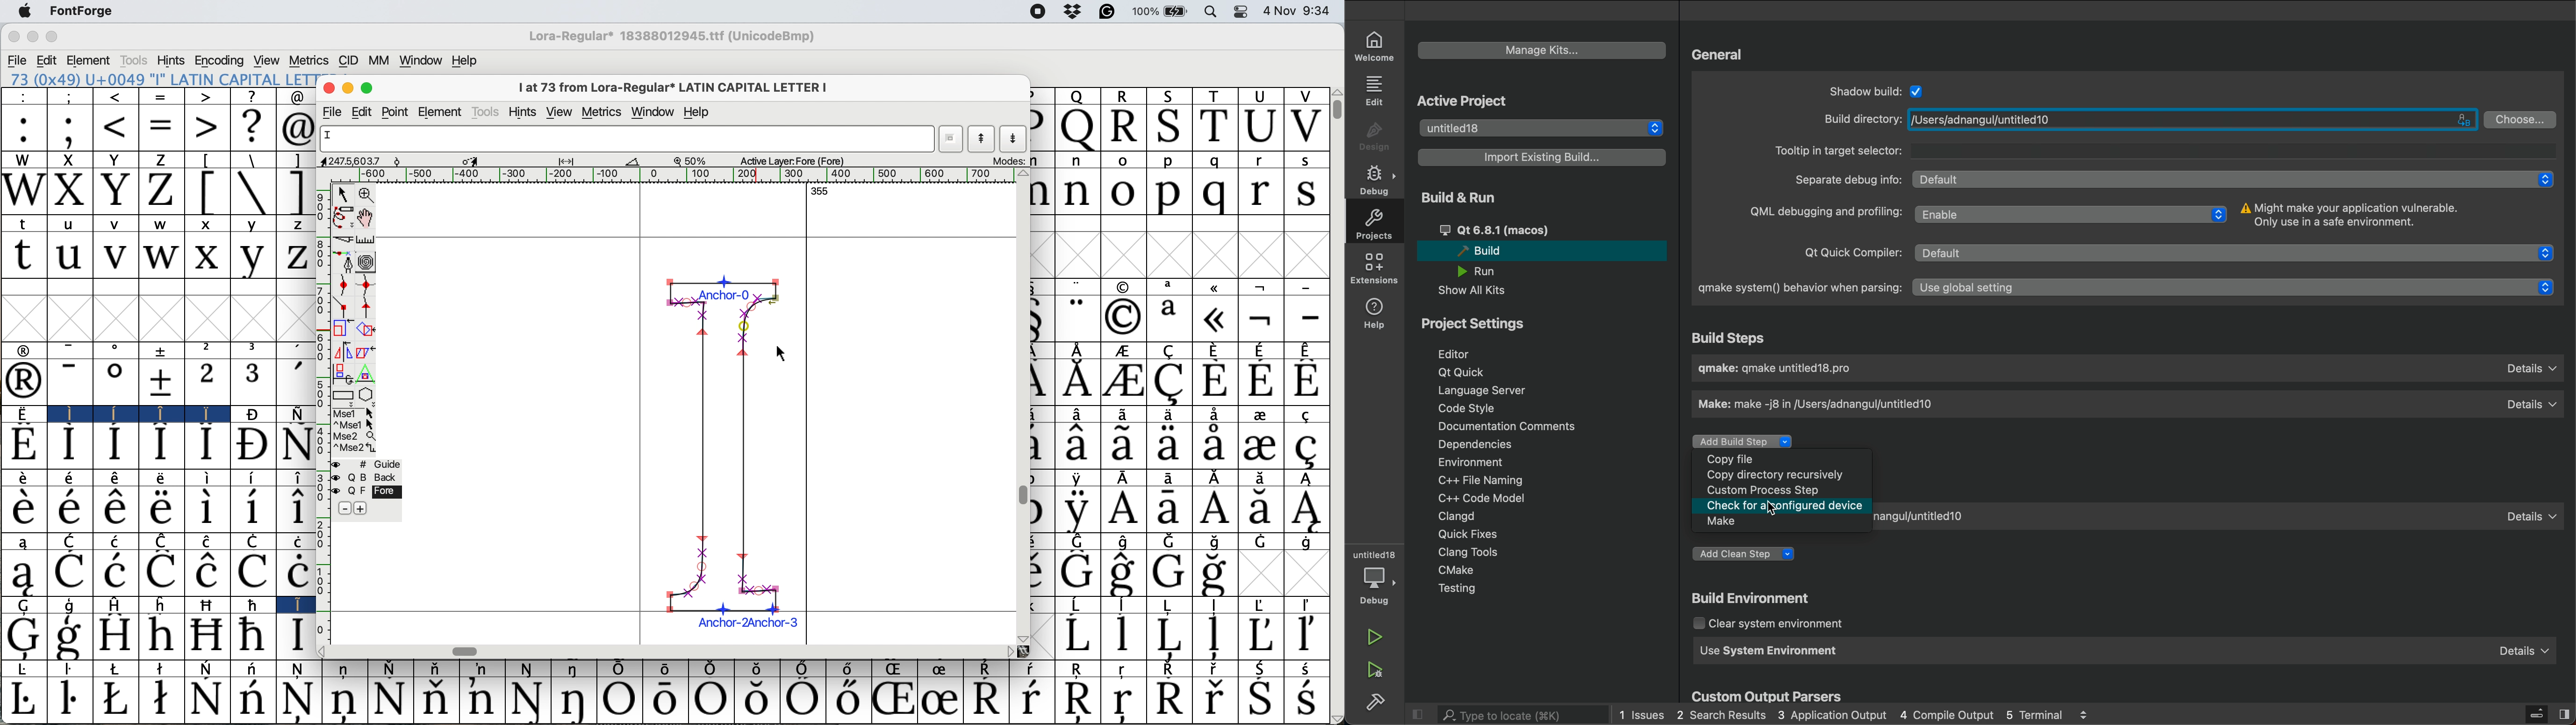  I want to click on V, so click(1304, 96).